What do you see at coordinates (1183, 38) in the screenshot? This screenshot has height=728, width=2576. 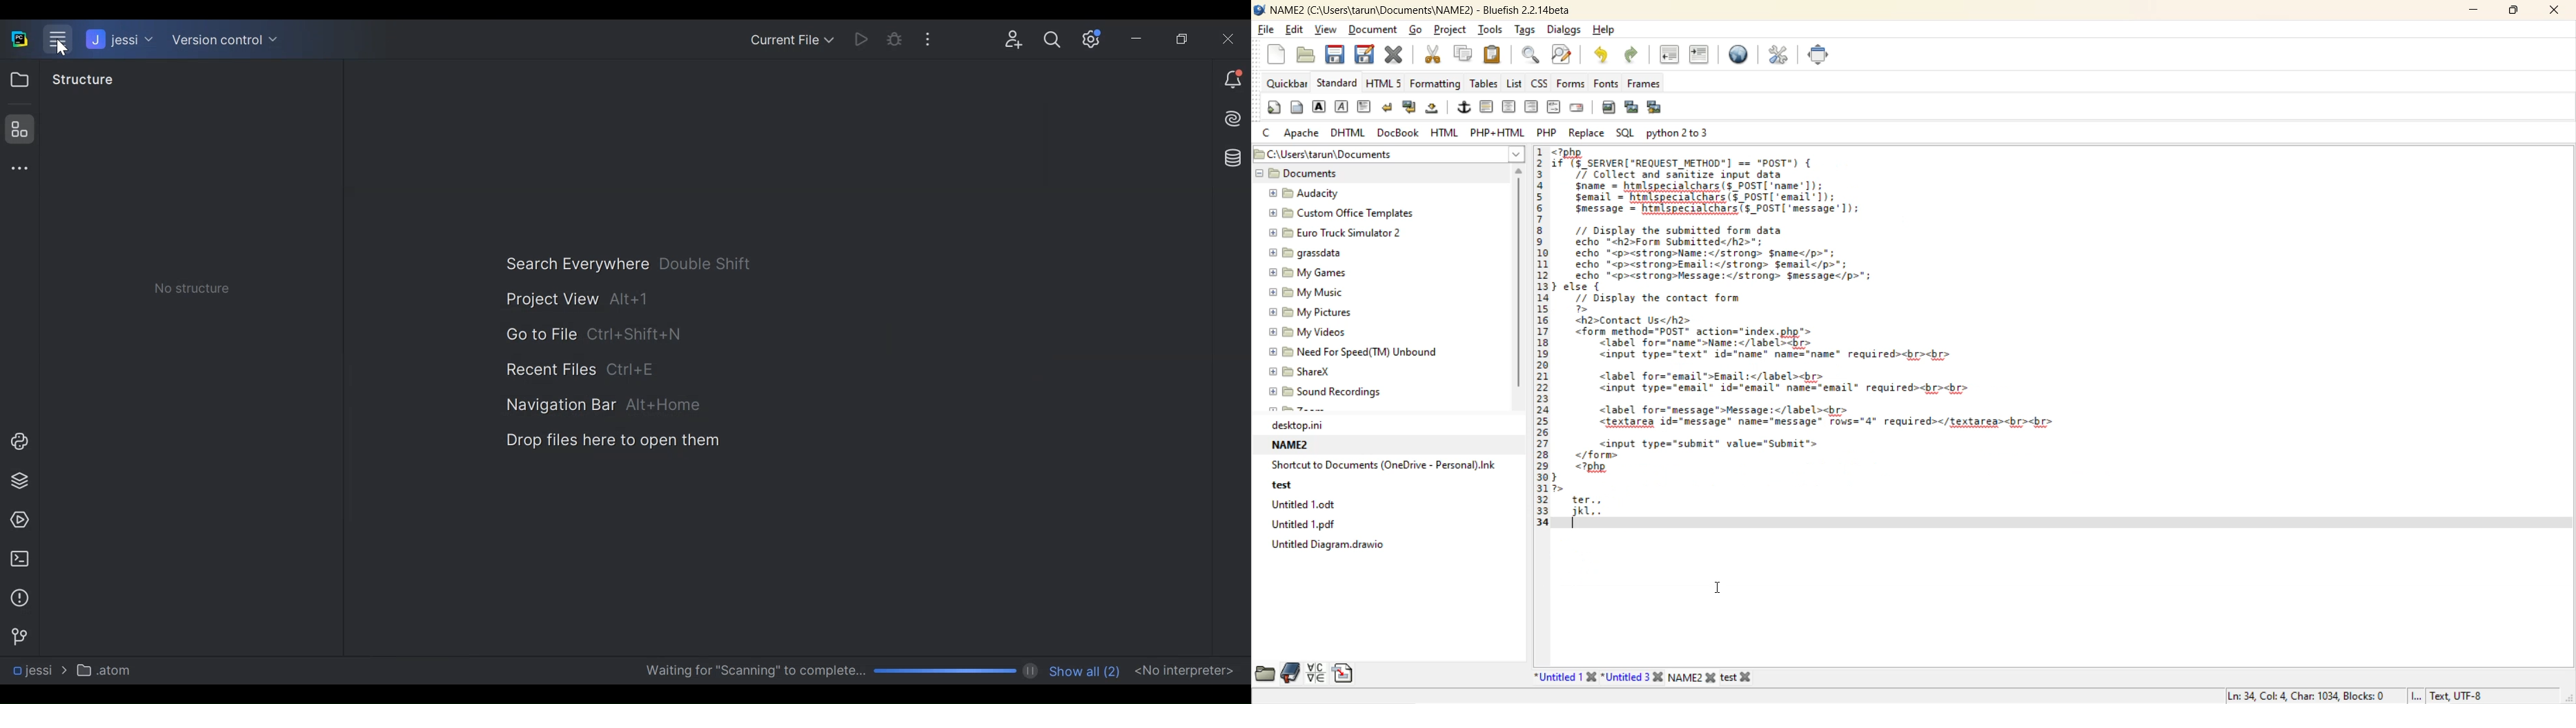 I see `Restore` at bounding box center [1183, 38].